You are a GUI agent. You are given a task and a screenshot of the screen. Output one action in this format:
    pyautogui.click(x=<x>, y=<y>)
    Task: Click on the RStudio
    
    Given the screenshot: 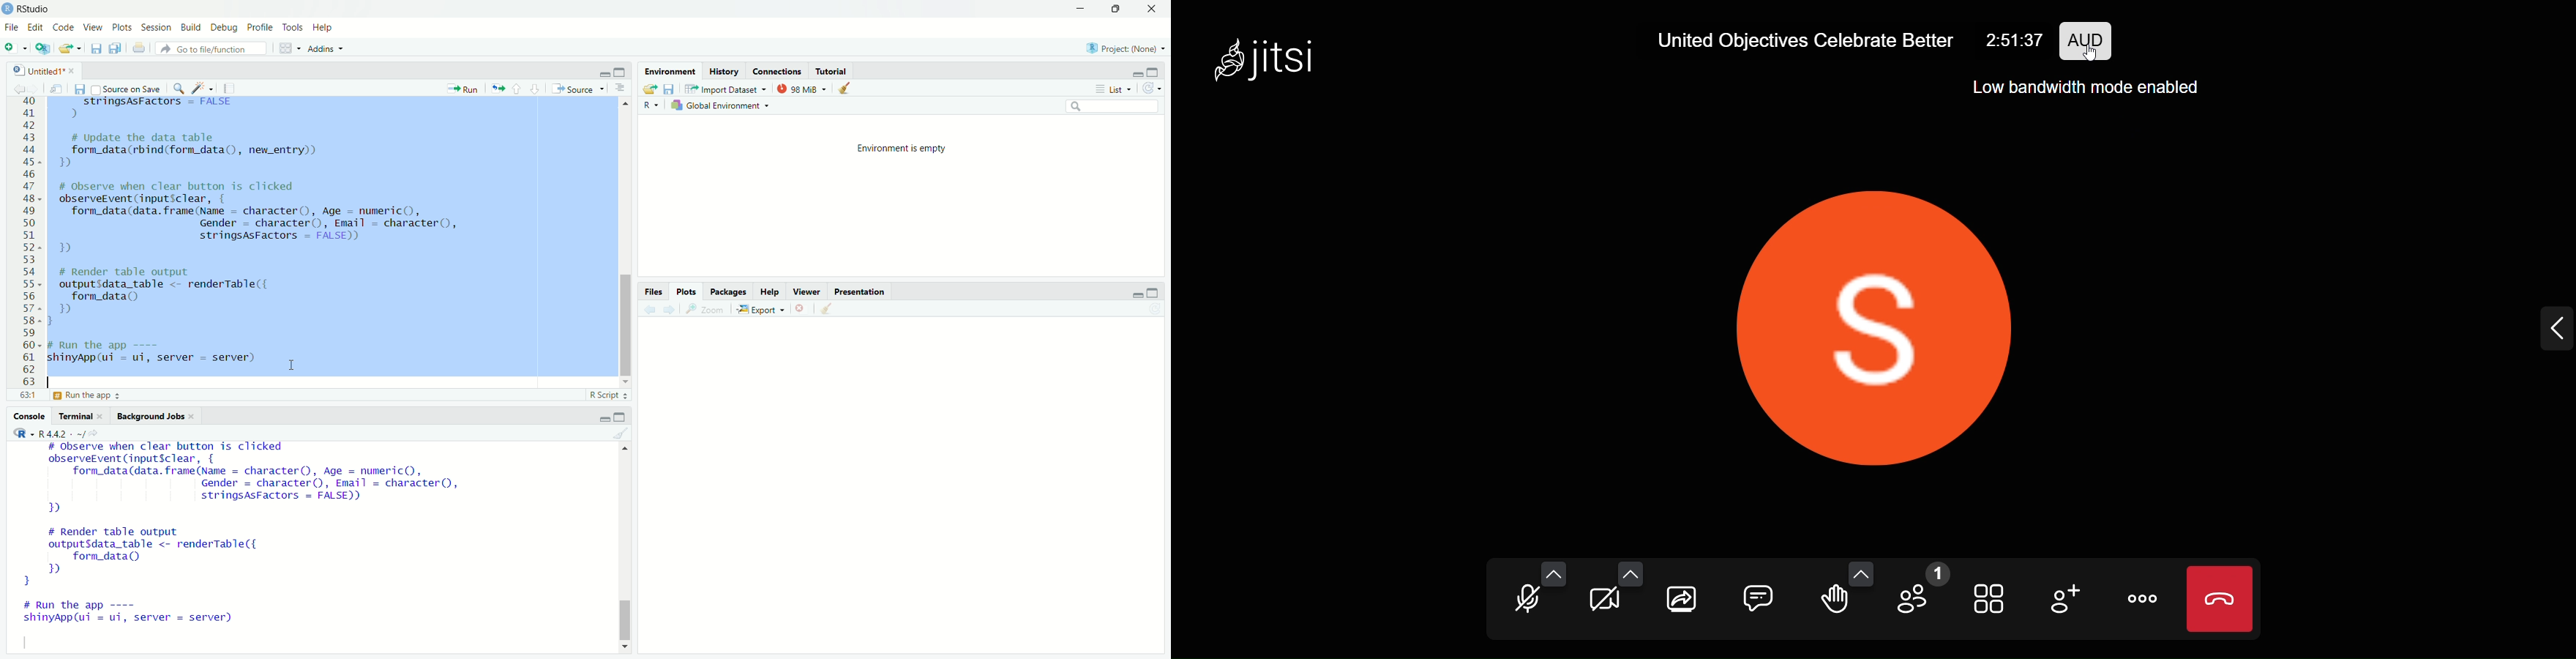 What is the action you would take?
    pyautogui.click(x=37, y=7)
    